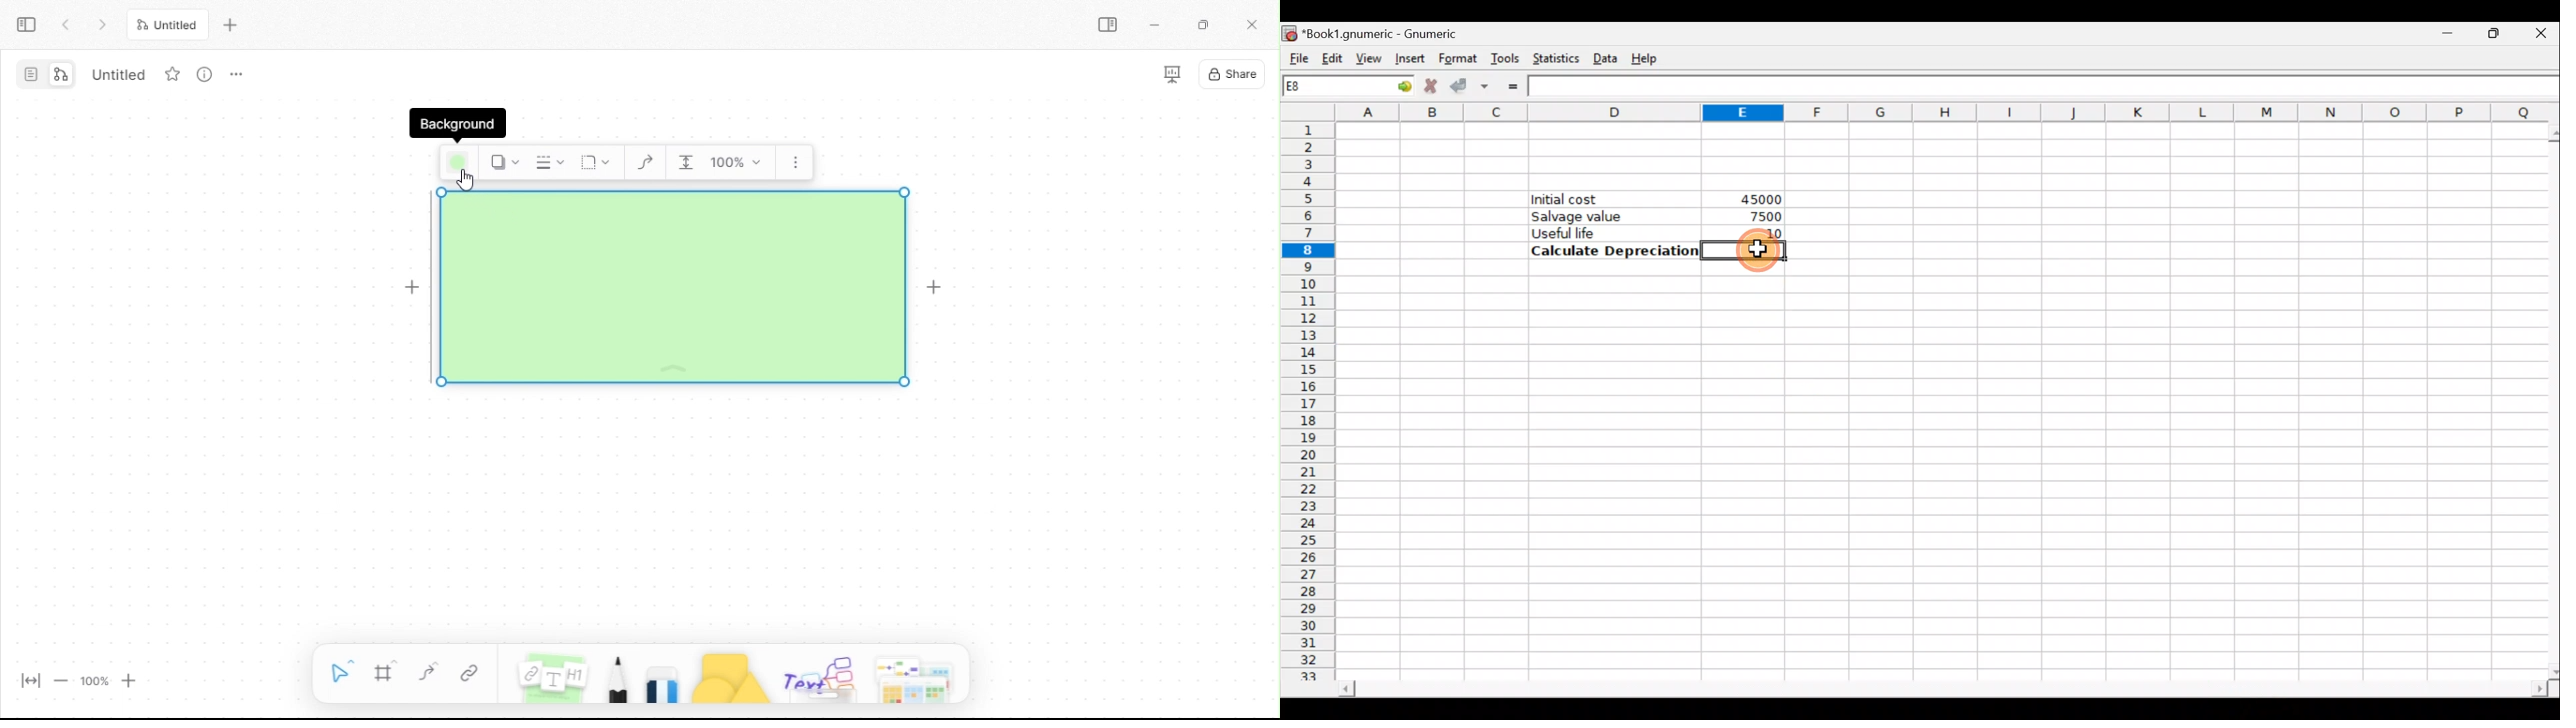  I want to click on Salvage value, so click(1604, 216).